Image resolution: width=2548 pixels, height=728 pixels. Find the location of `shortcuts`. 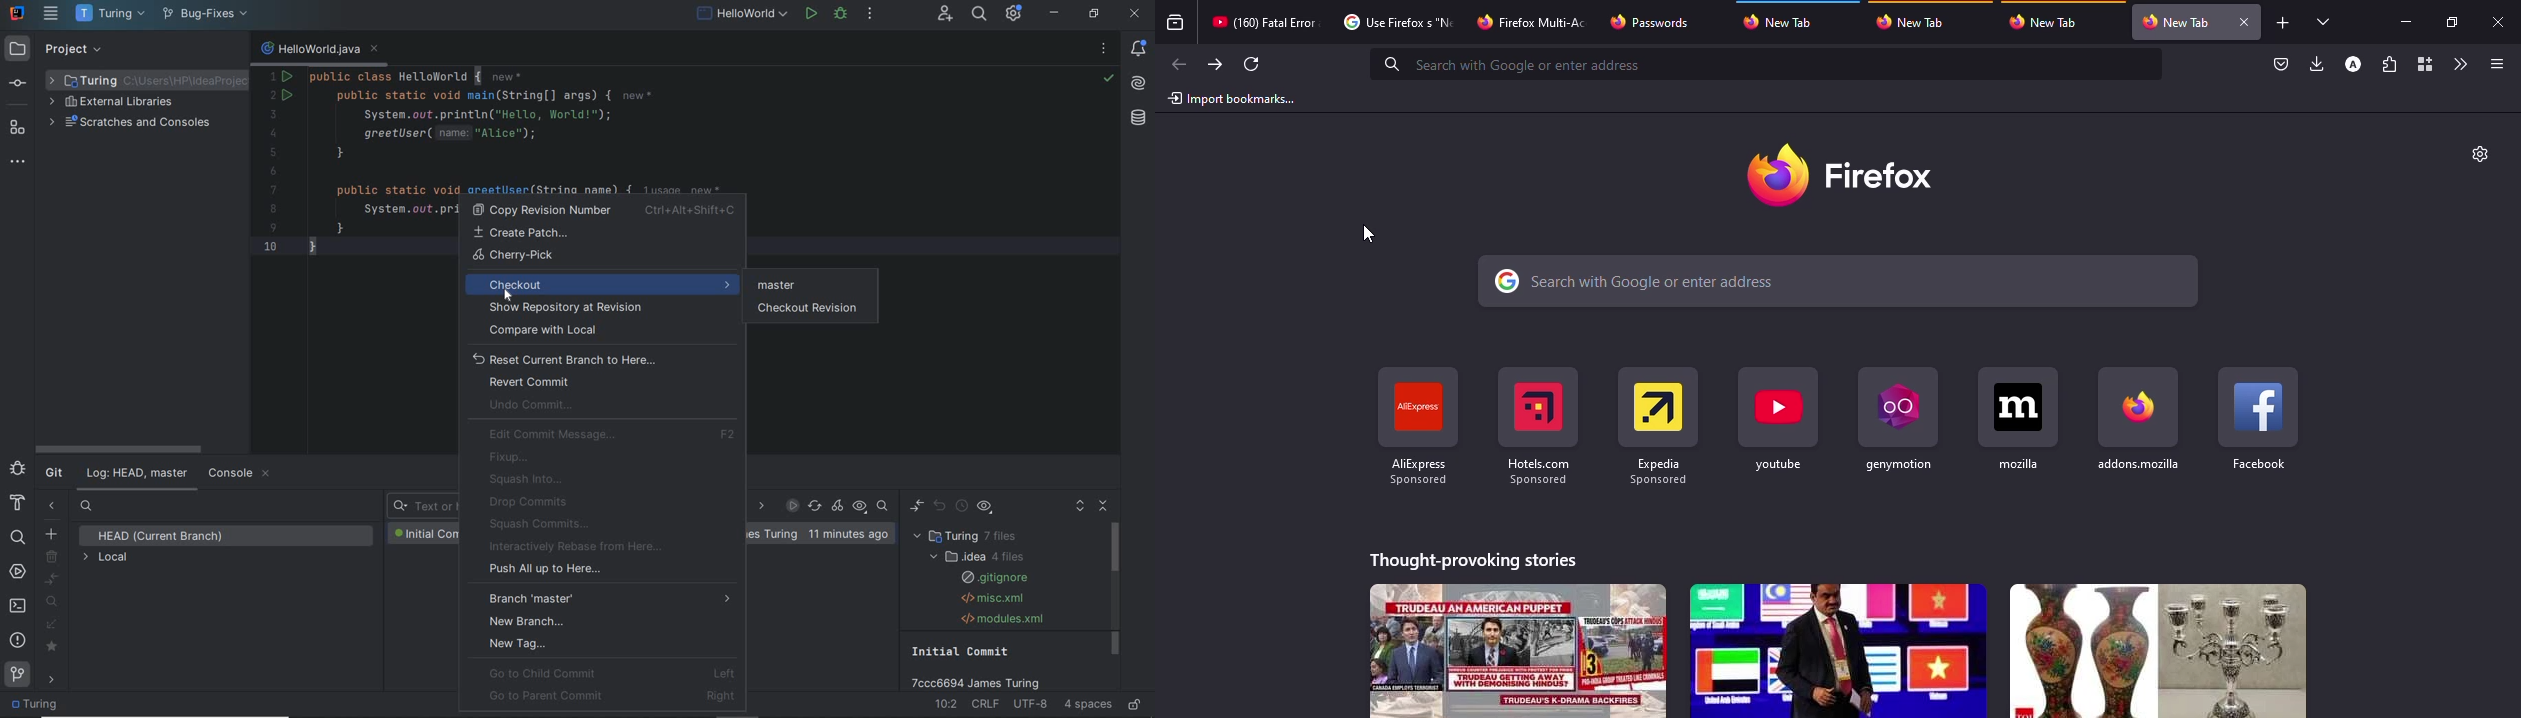

shortcuts is located at coordinates (2019, 422).